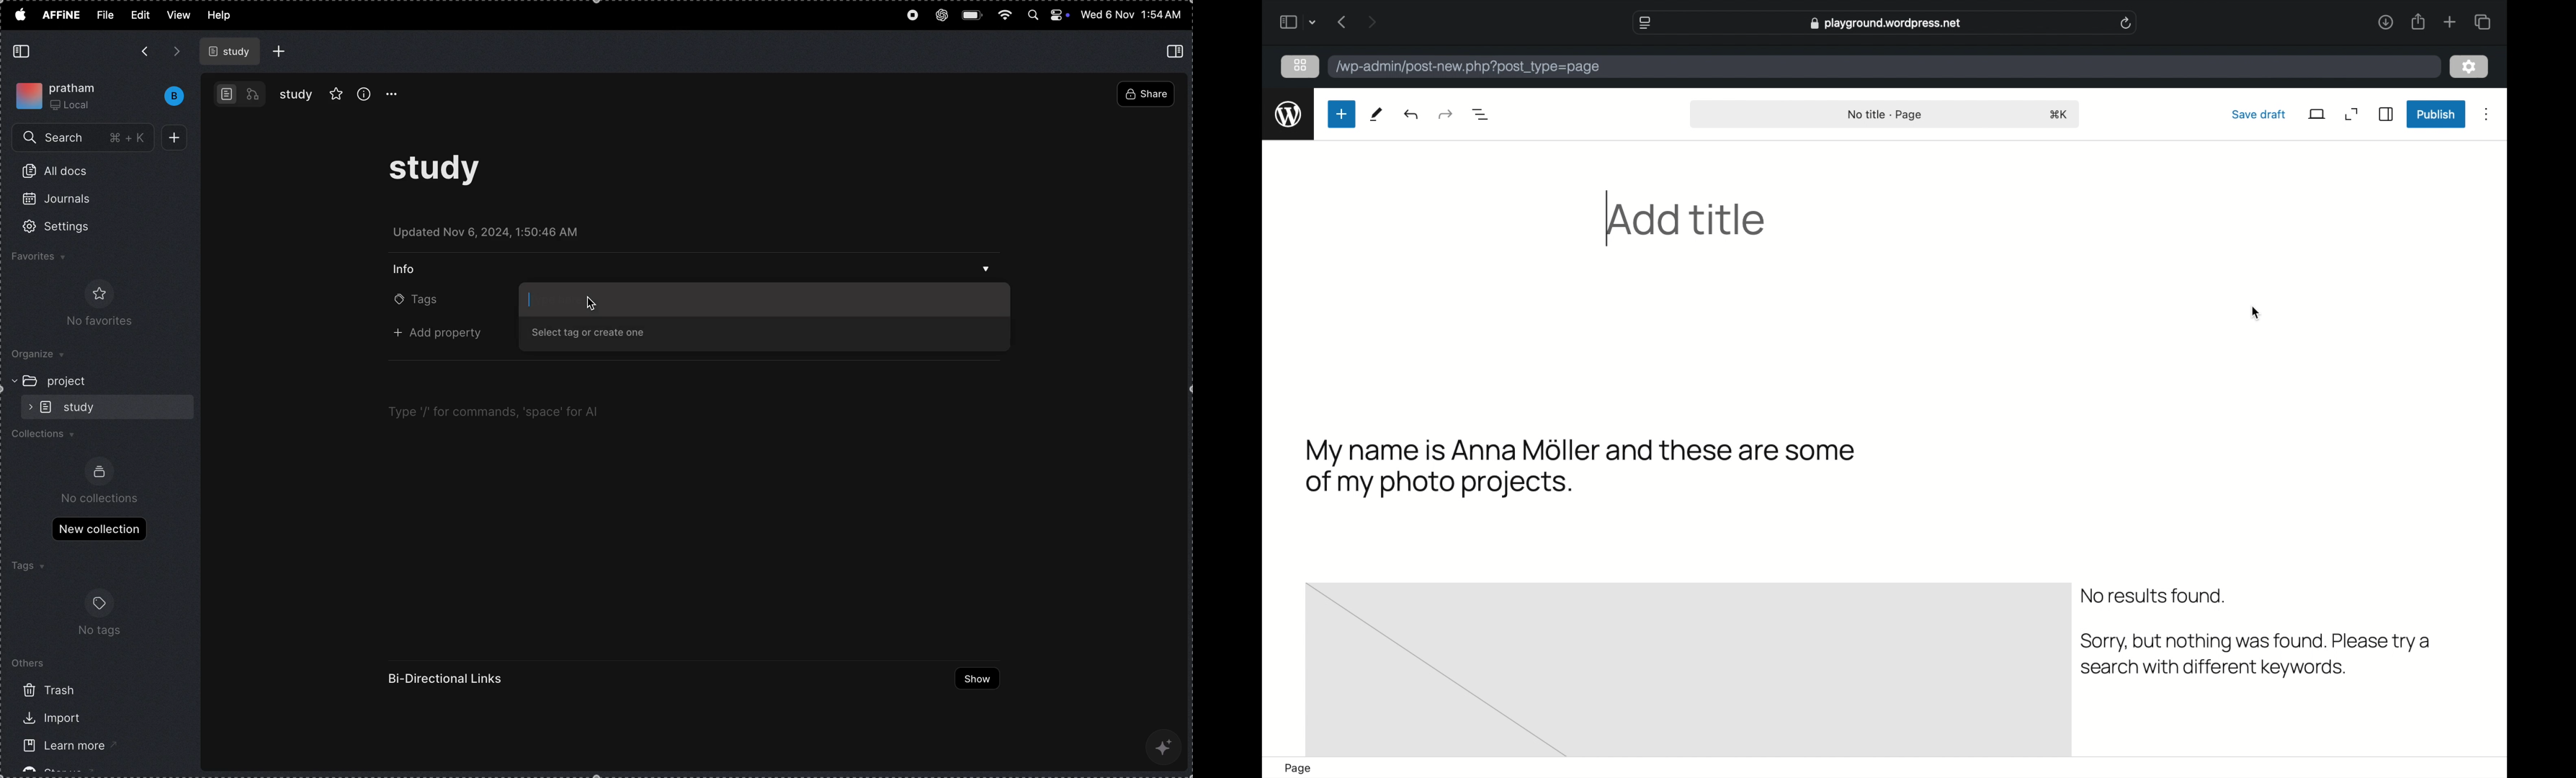 This screenshot has width=2576, height=784. What do you see at coordinates (1689, 220) in the screenshot?
I see `add title` at bounding box center [1689, 220].